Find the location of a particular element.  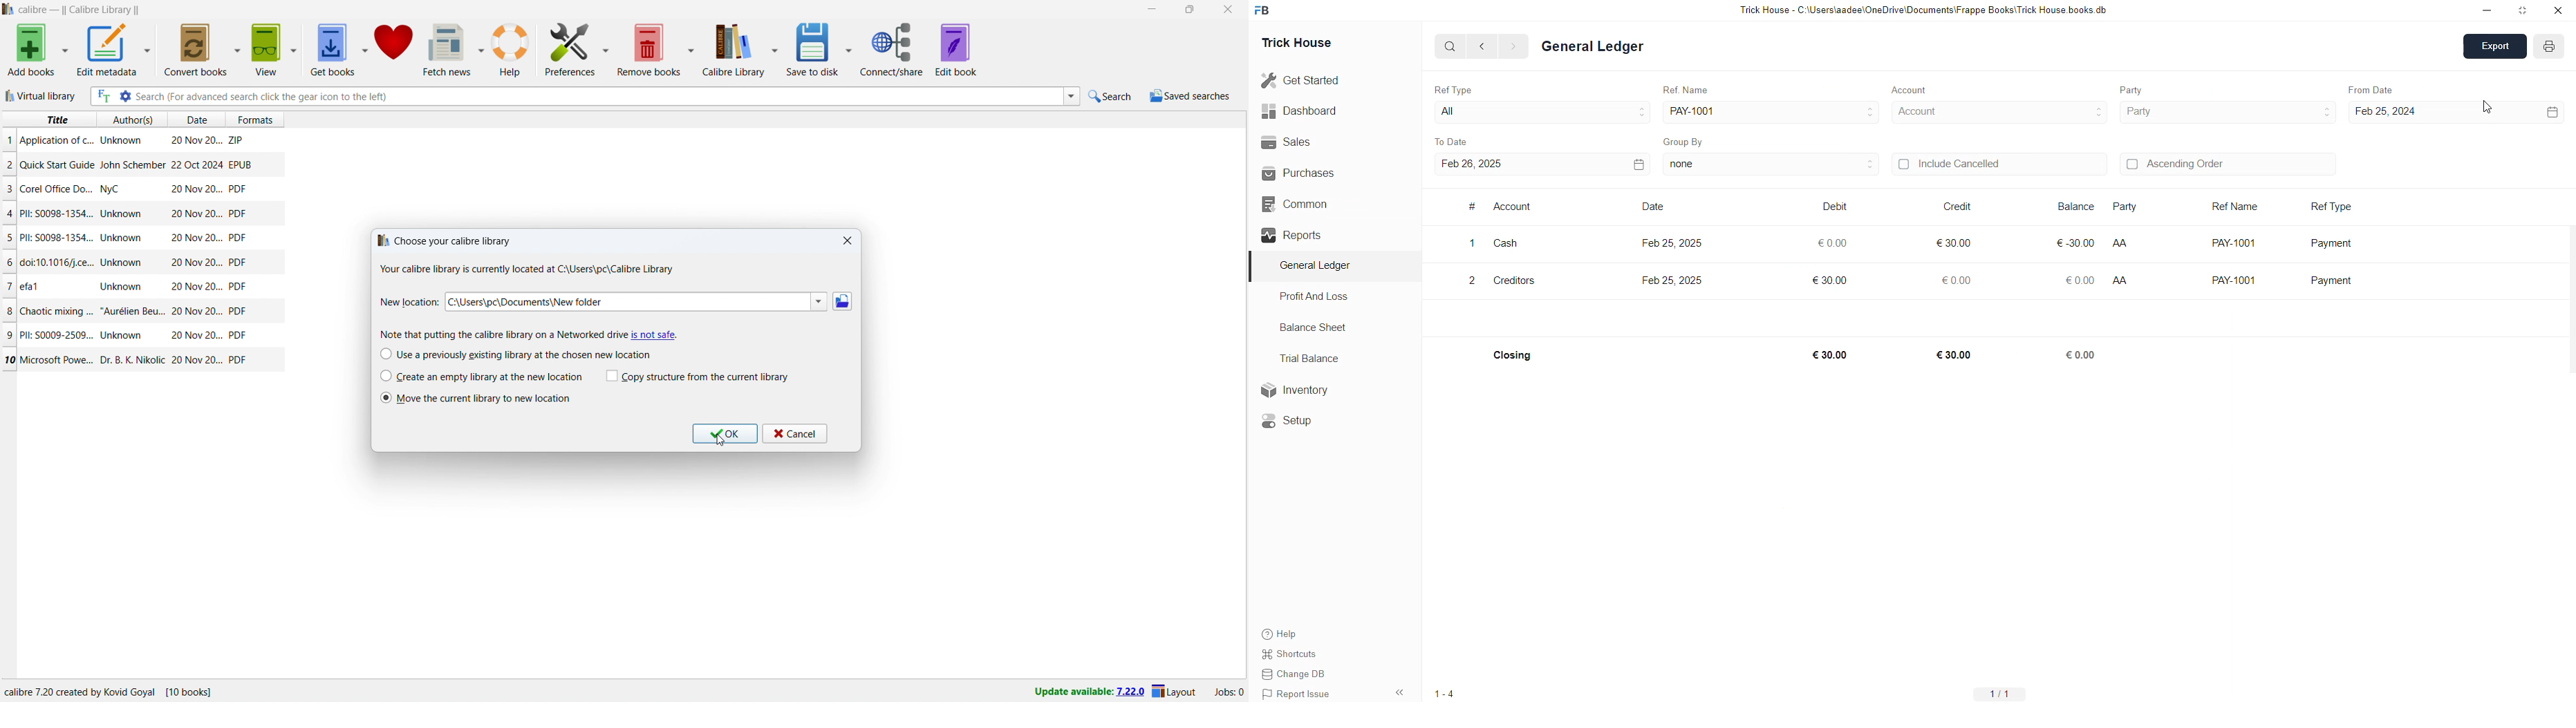

Ref Name is located at coordinates (2234, 204).